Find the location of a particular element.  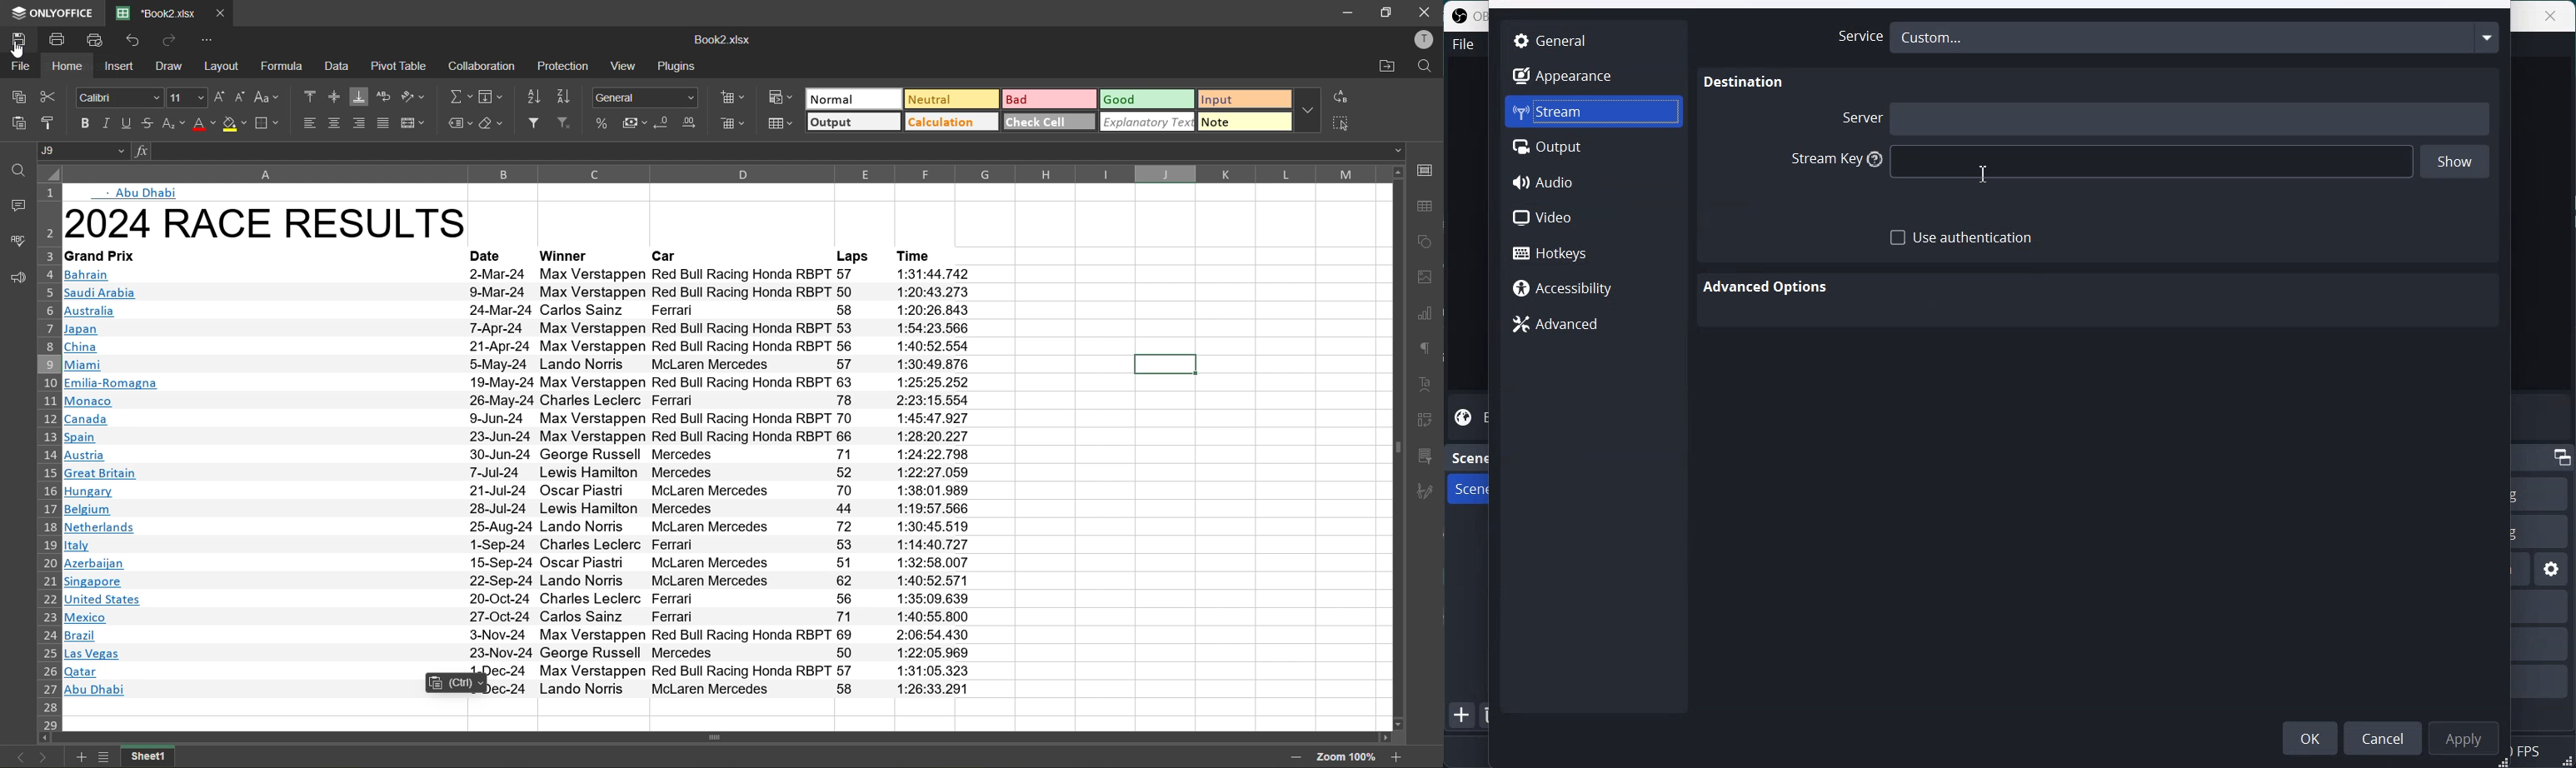

Appearance is located at coordinates (1593, 75).